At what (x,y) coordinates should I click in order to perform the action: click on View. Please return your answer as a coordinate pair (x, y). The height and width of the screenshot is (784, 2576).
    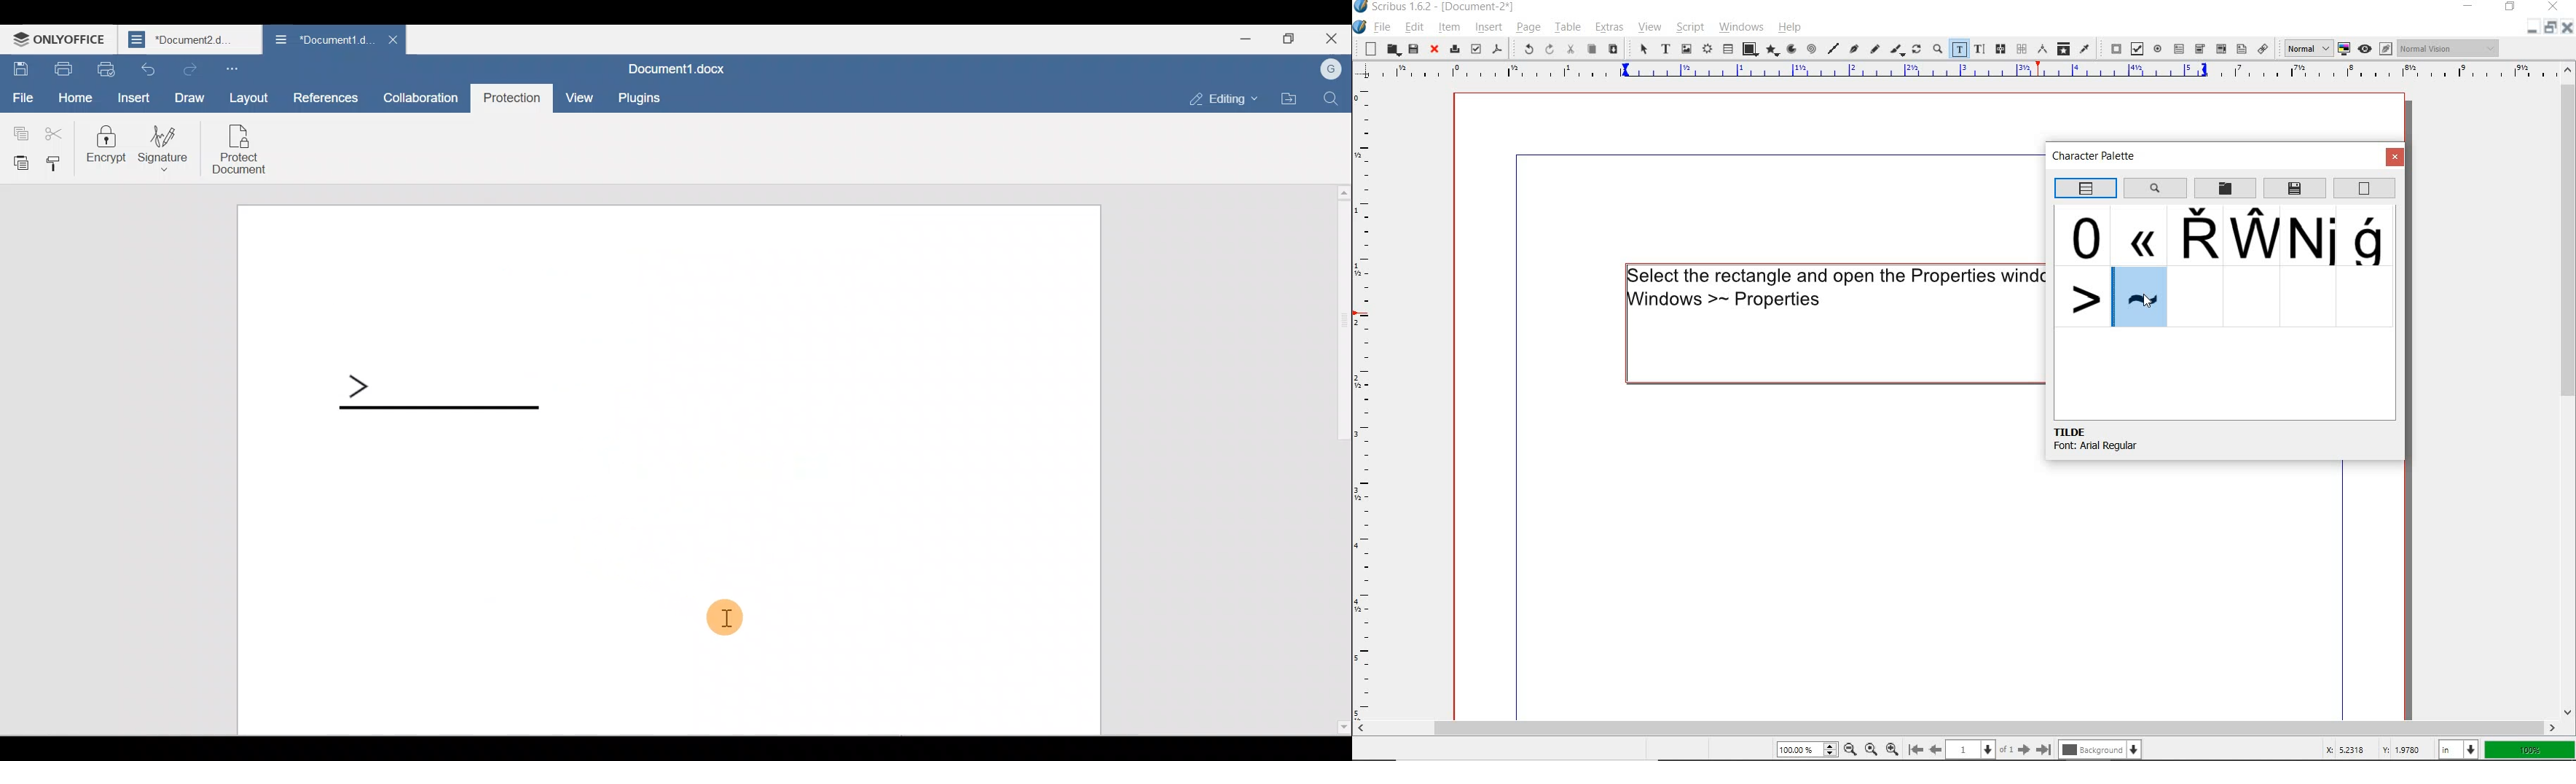
    Looking at the image, I should click on (582, 97).